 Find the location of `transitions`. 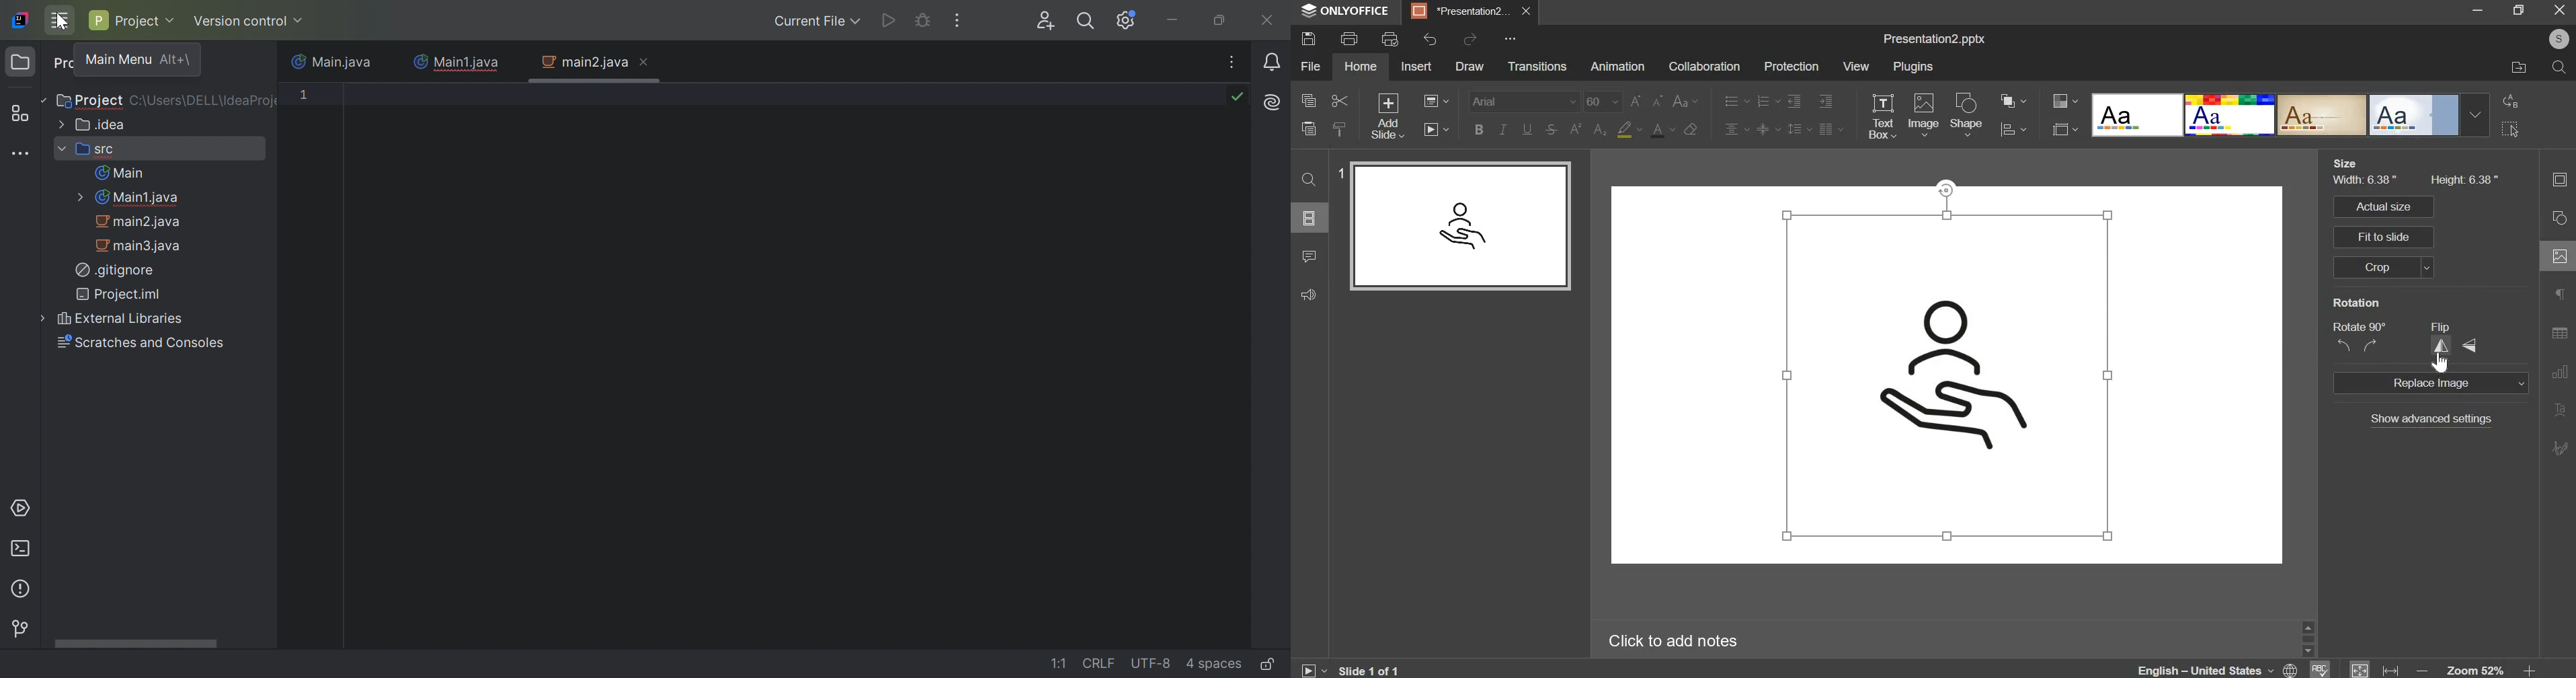

transitions is located at coordinates (1536, 66).